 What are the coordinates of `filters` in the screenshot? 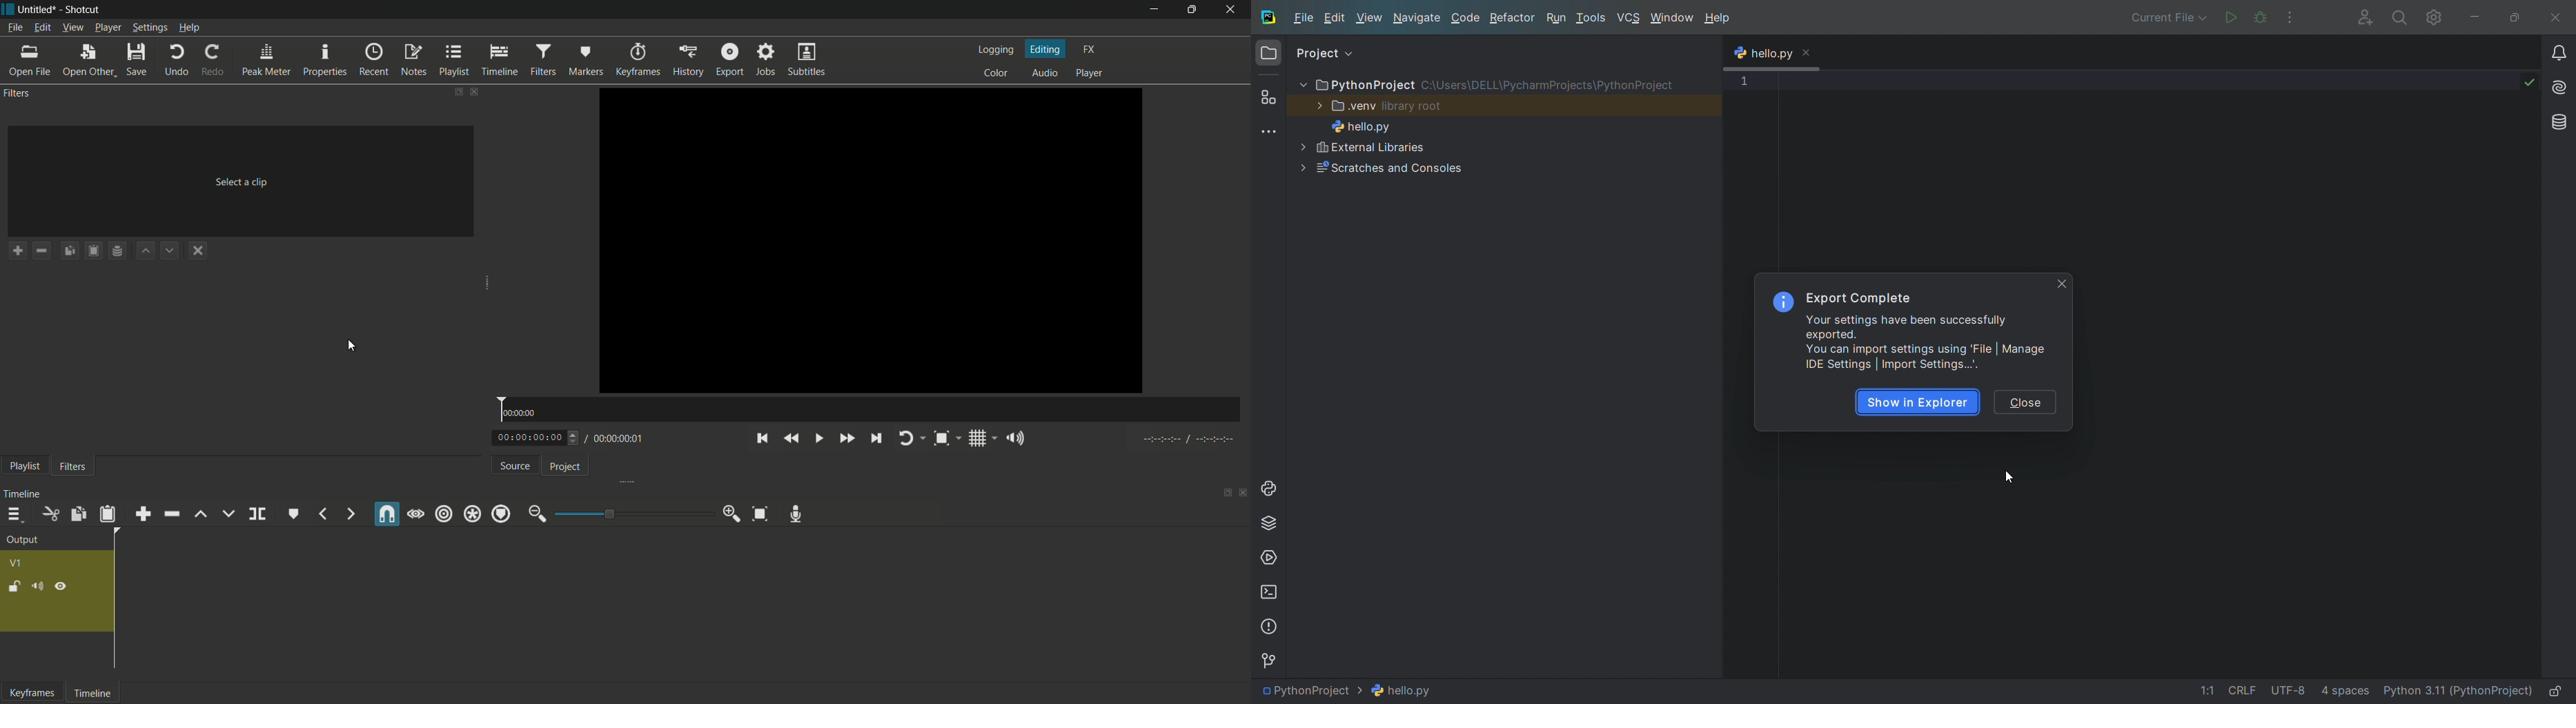 It's located at (73, 467).